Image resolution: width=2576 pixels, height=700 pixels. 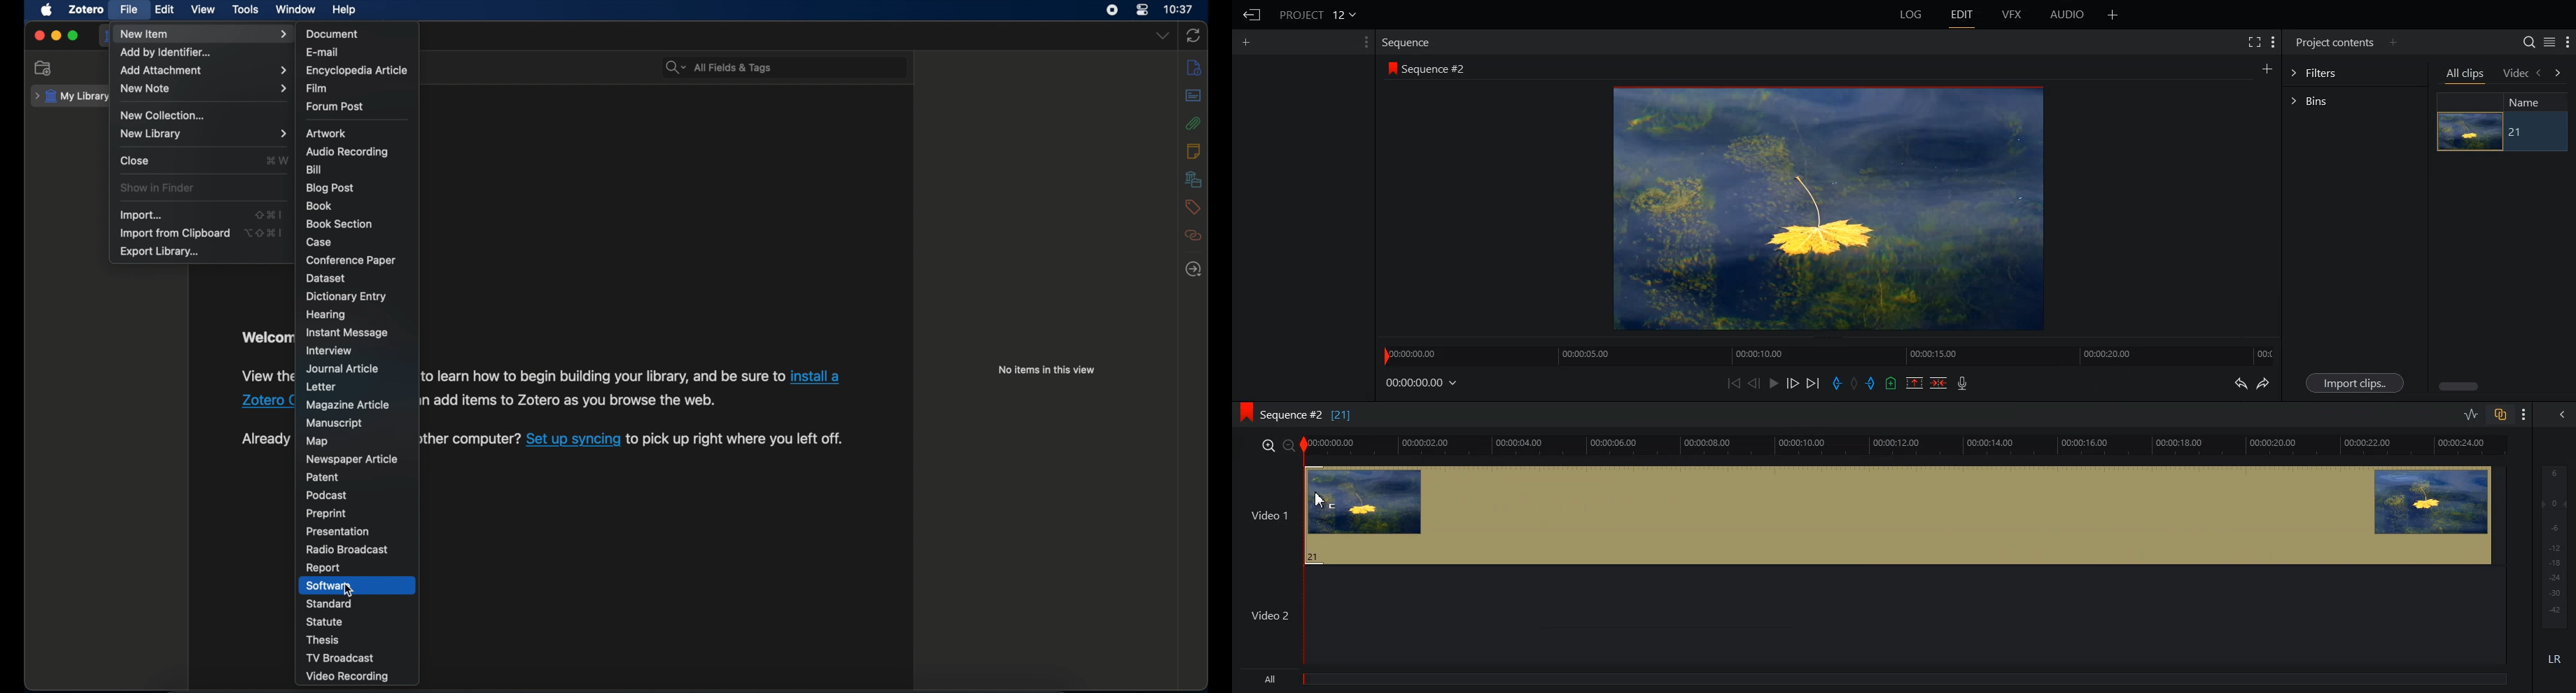 What do you see at coordinates (1964, 15) in the screenshot?
I see `EDIT` at bounding box center [1964, 15].